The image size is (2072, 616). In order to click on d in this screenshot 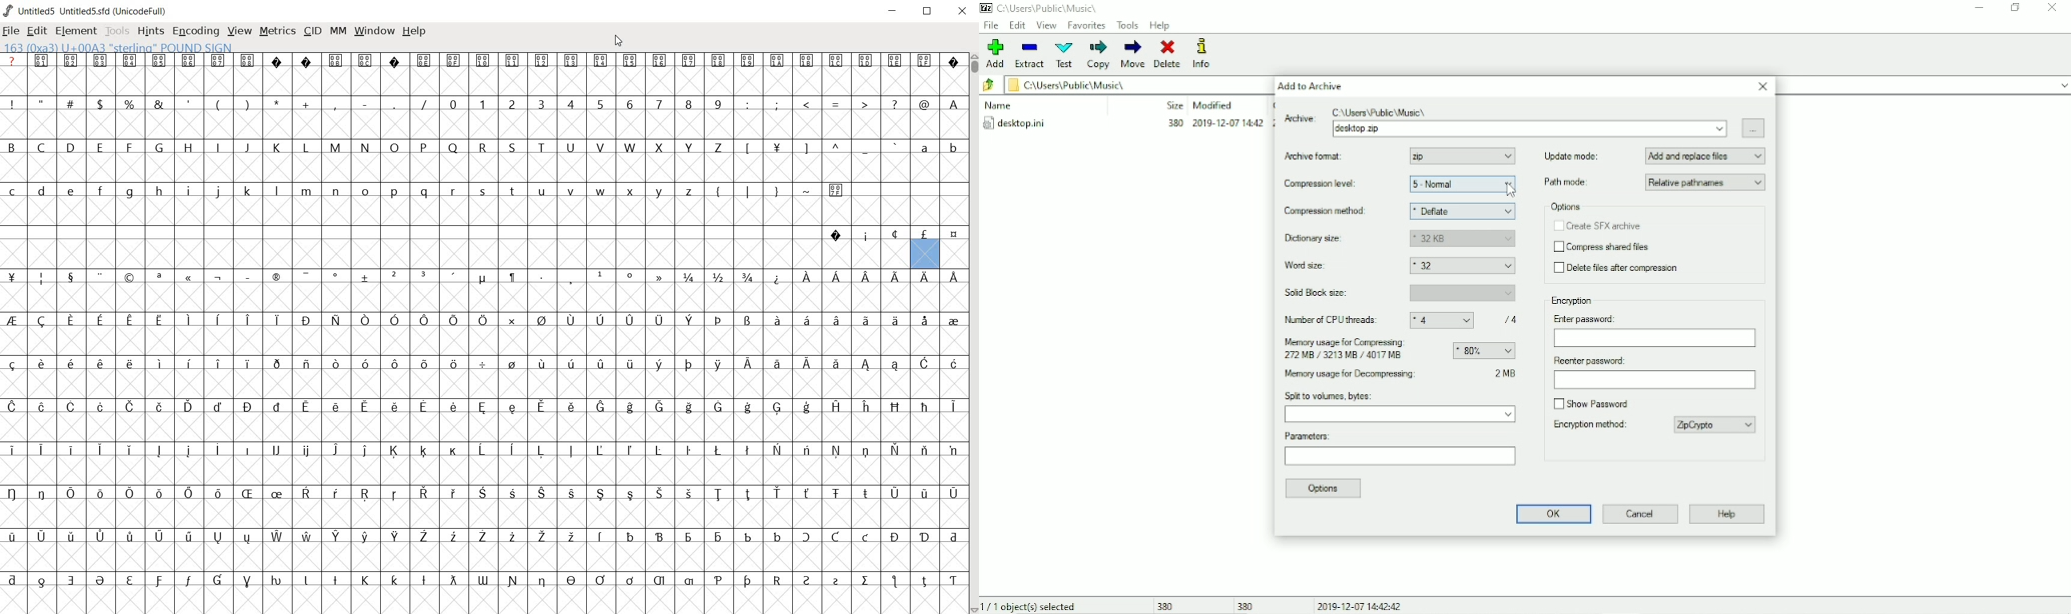, I will do `click(42, 192)`.